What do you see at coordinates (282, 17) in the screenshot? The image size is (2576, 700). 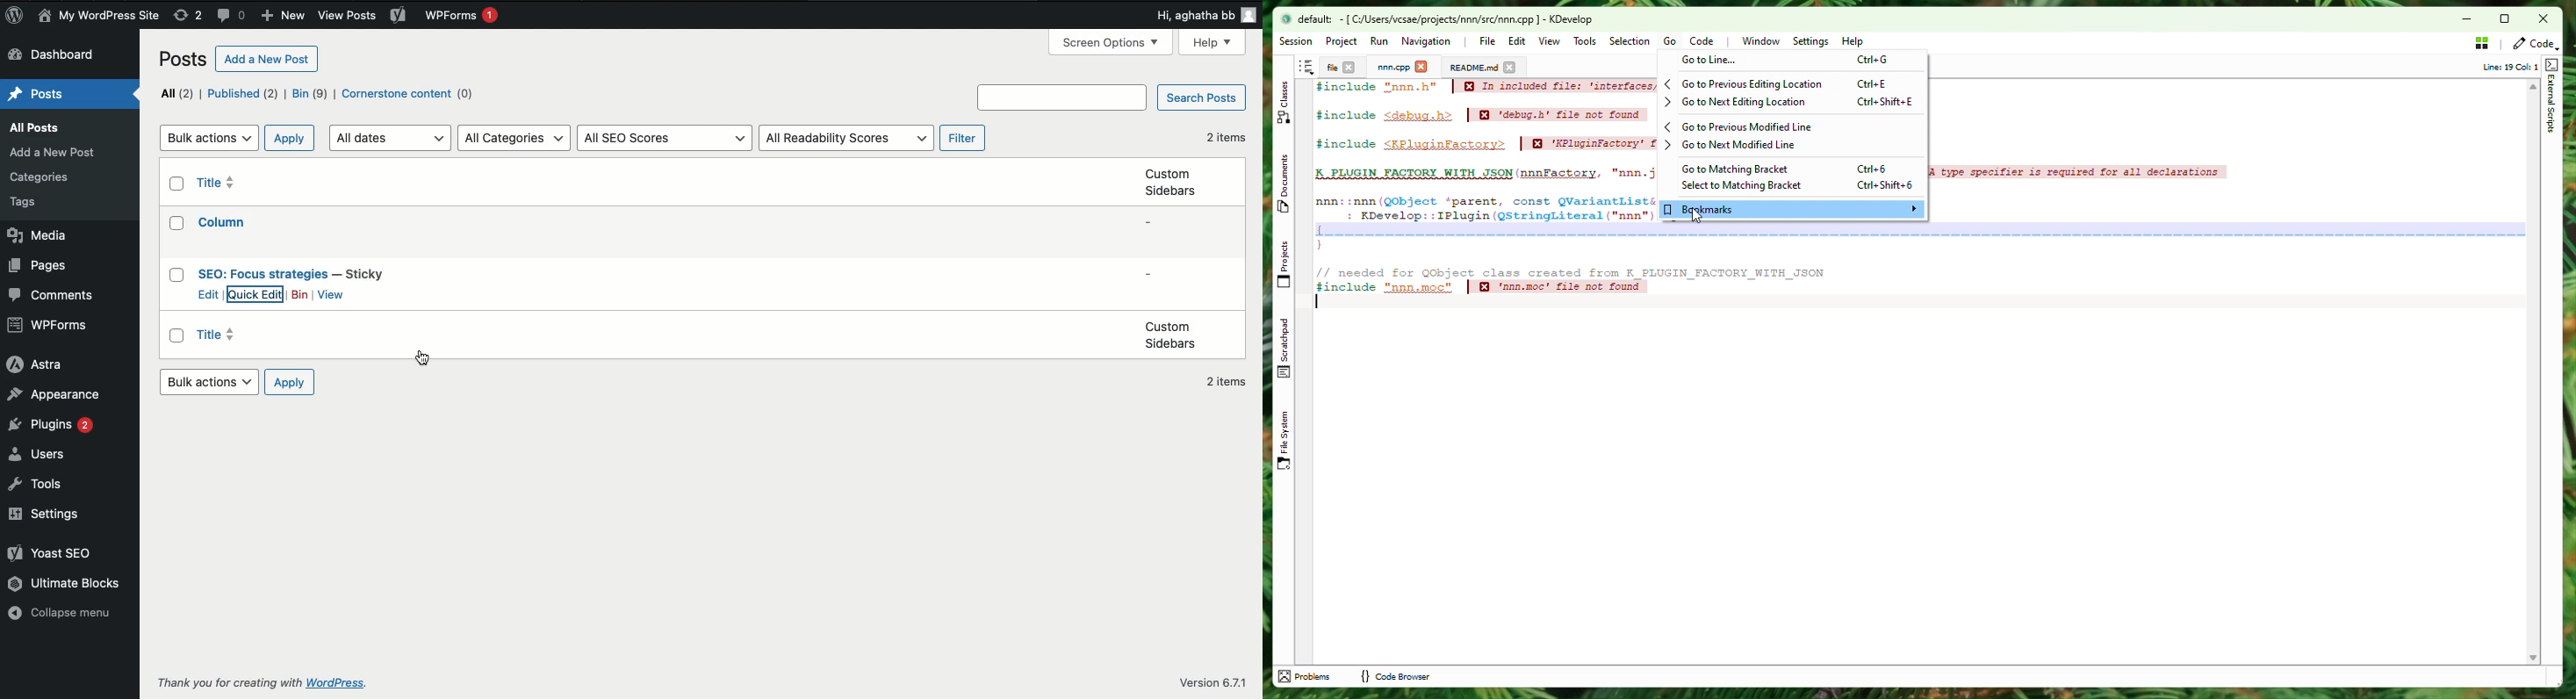 I see `New` at bounding box center [282, 17].